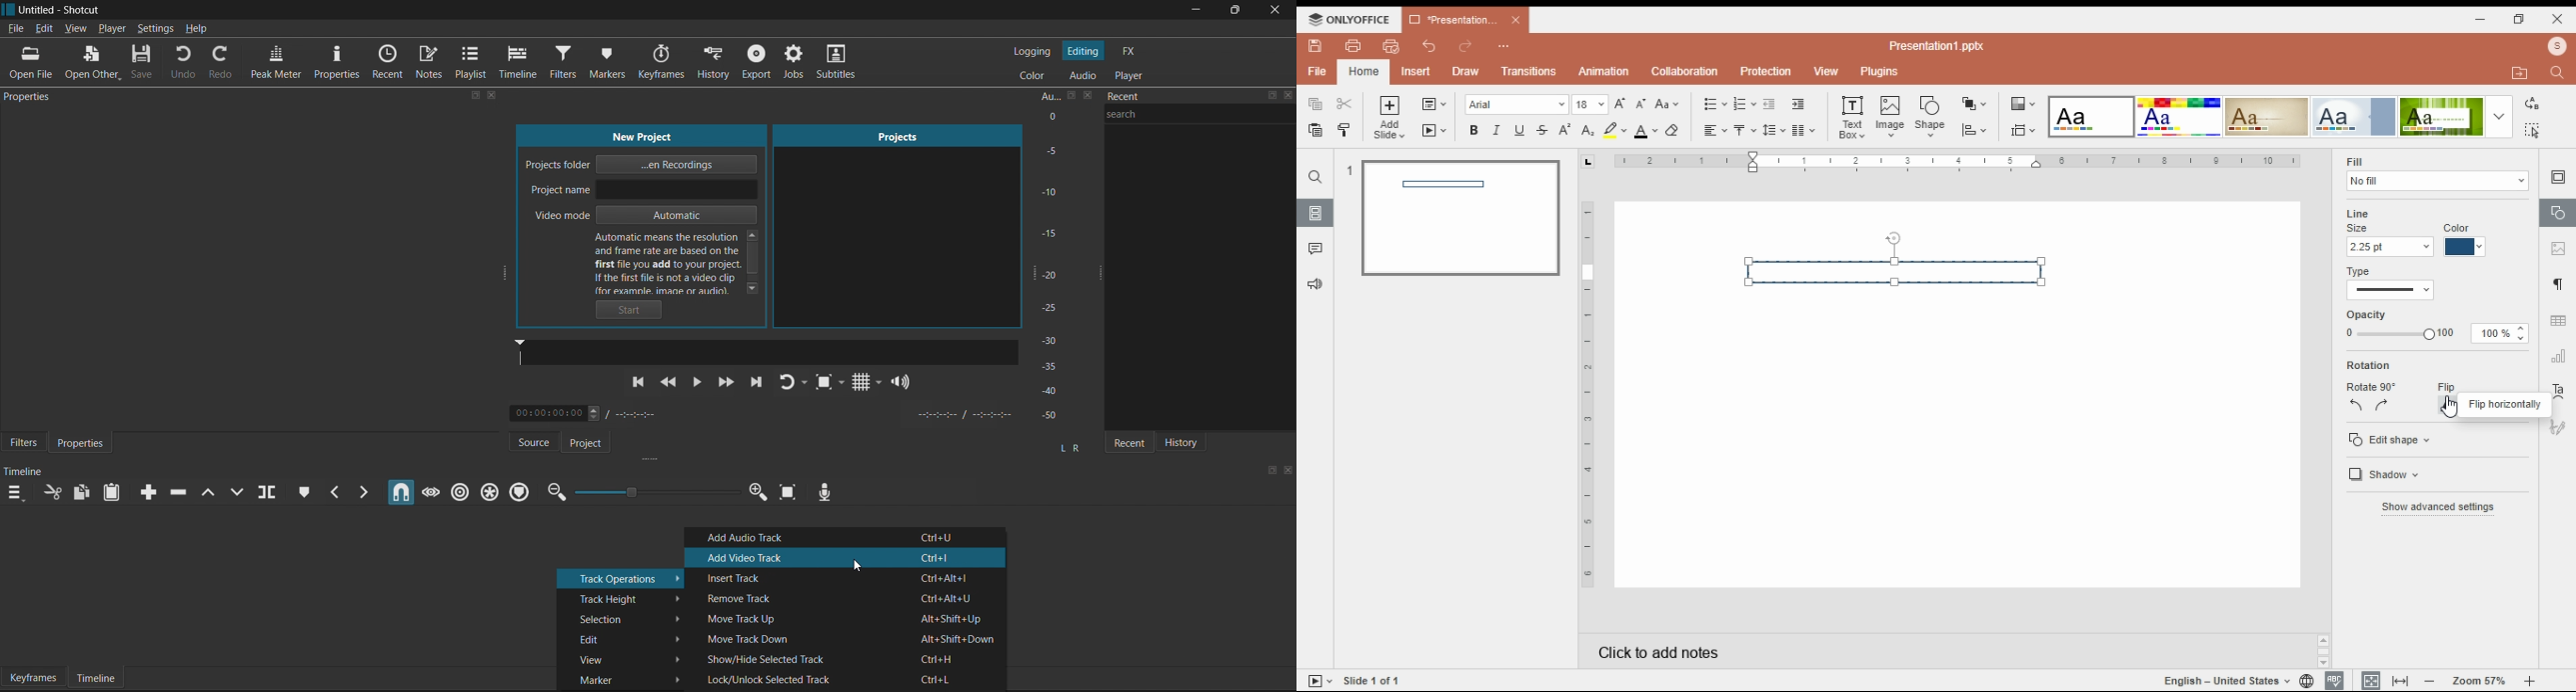 The image size is (2576, 700). Describe the element at coordinates (33, 63) in the screenshot. I see `Open File` at that location.